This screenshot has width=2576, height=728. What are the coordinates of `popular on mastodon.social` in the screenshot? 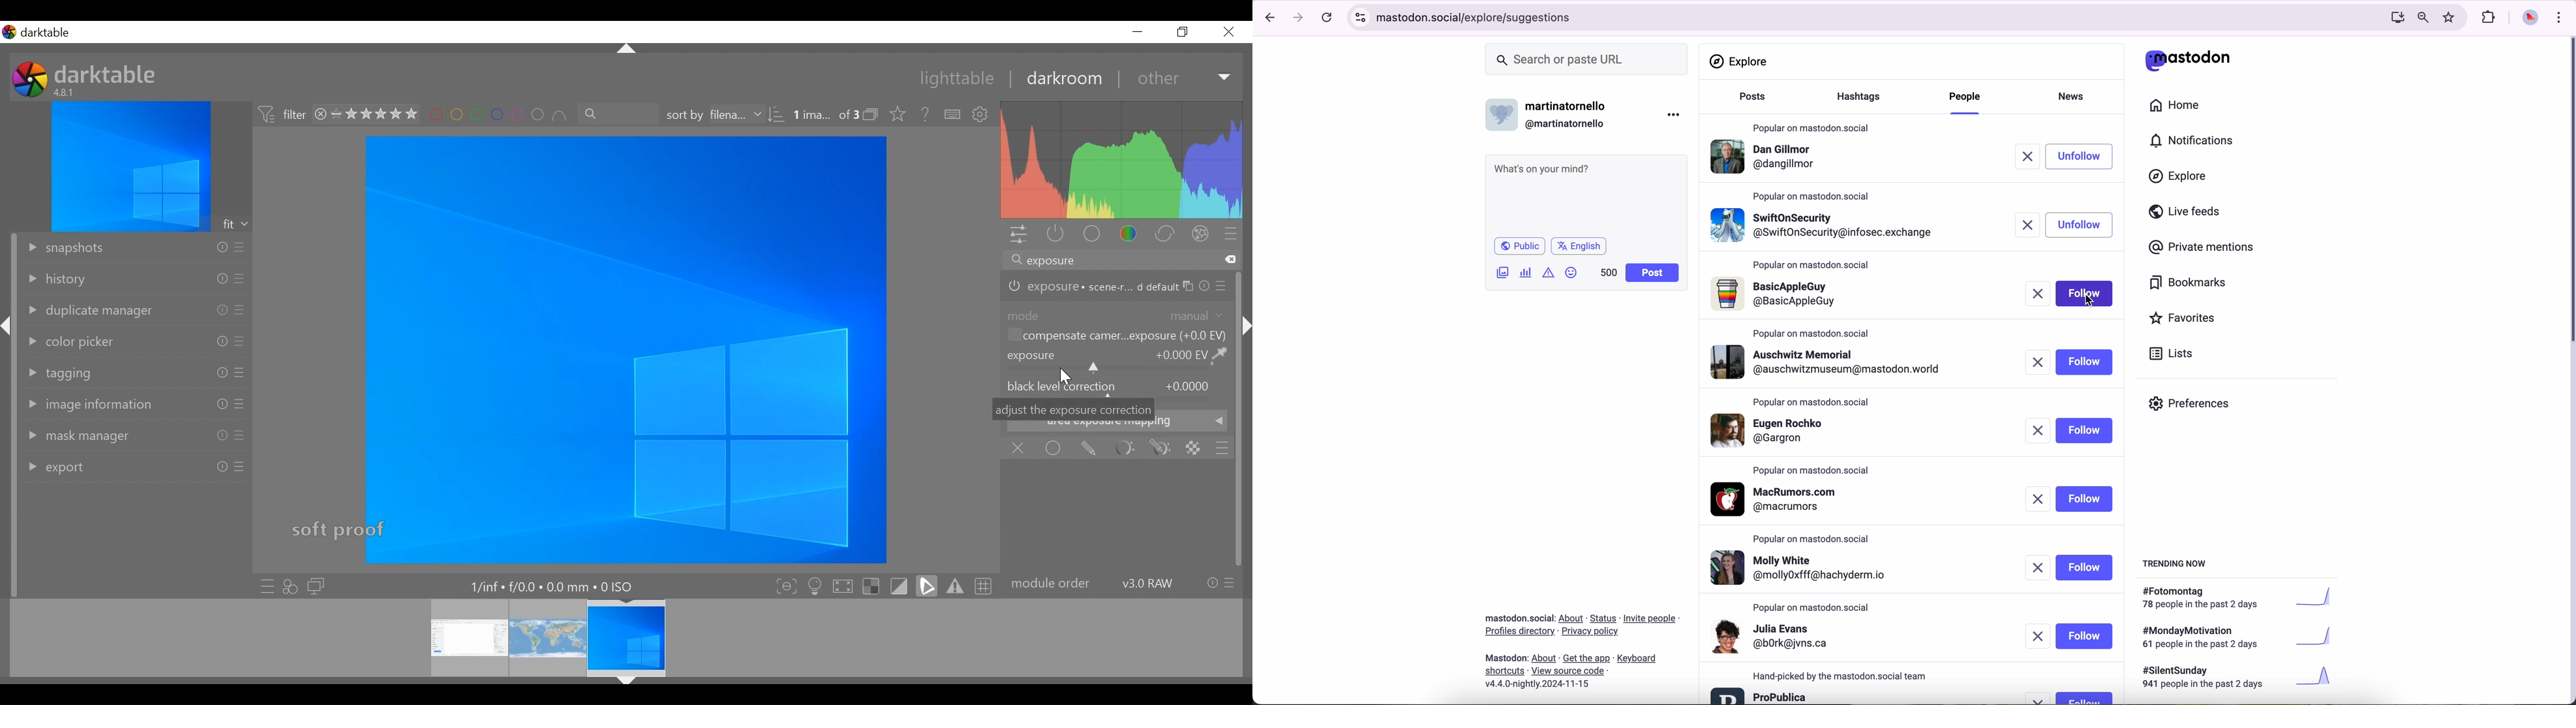 It's located at (1812, 266).